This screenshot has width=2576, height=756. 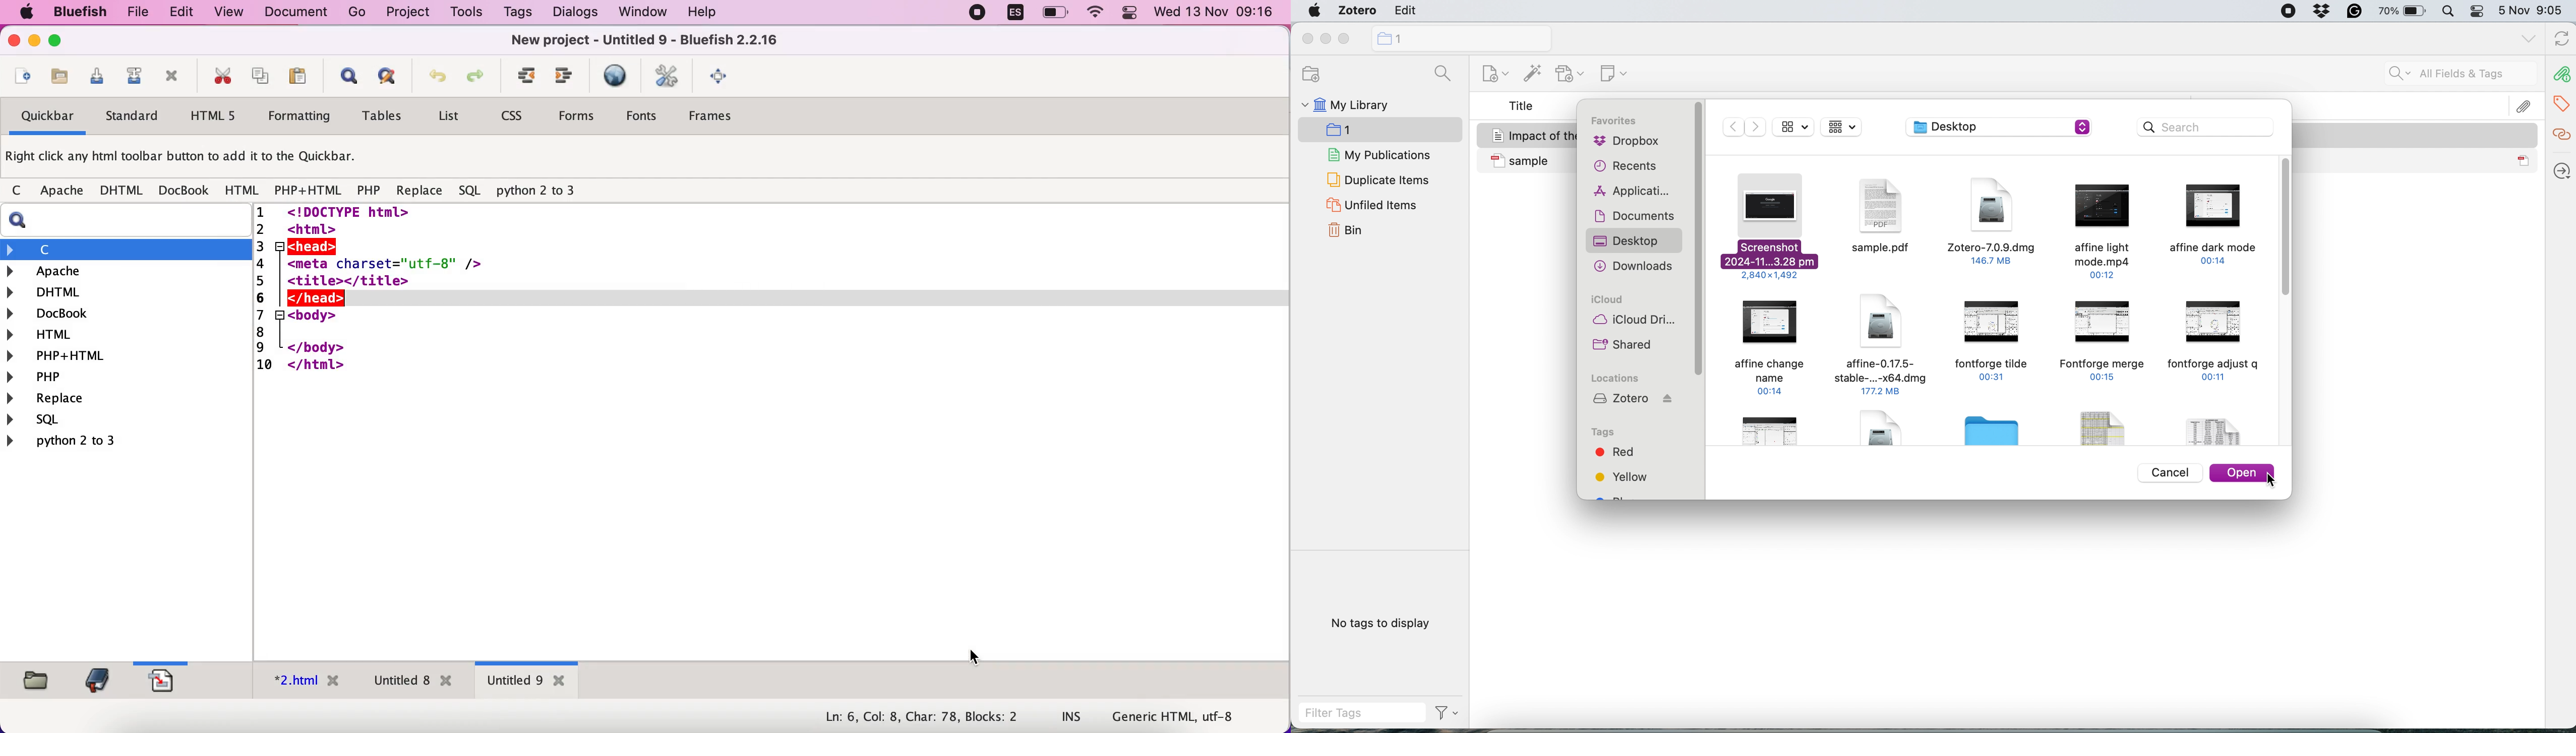 I want to click on document, so click(x=299, y=12).